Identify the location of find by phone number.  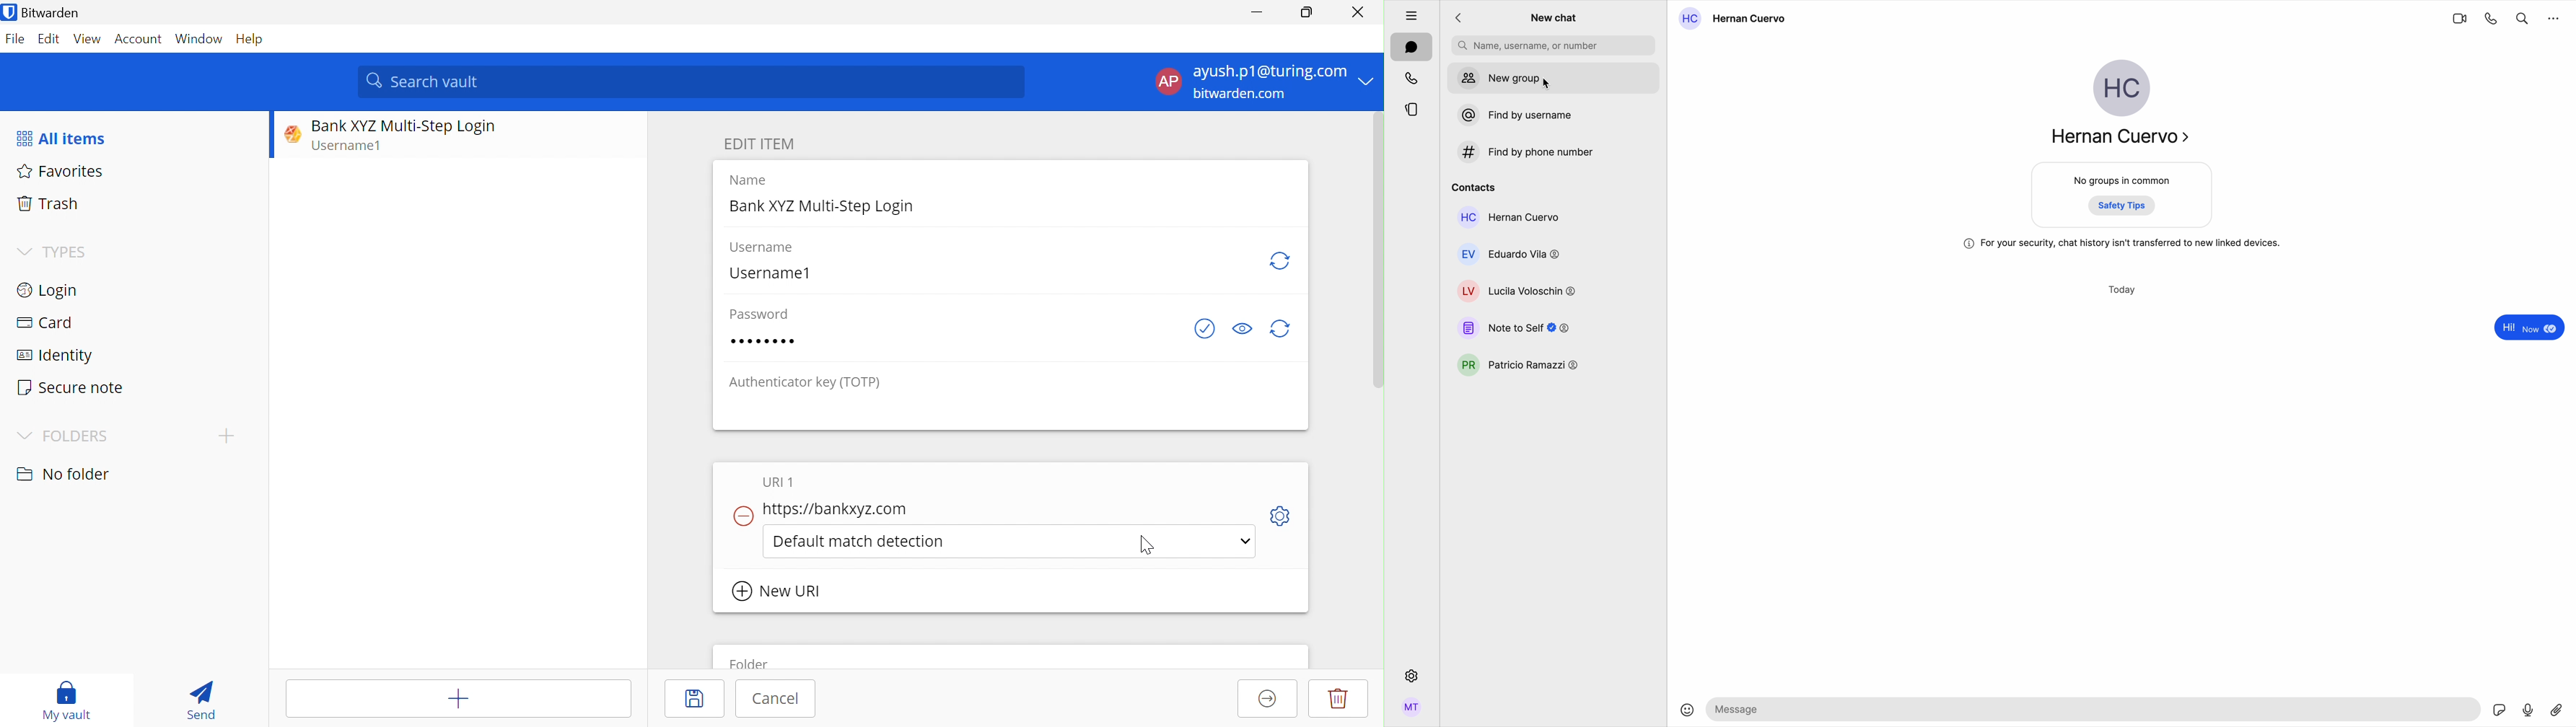
(1522, 152).